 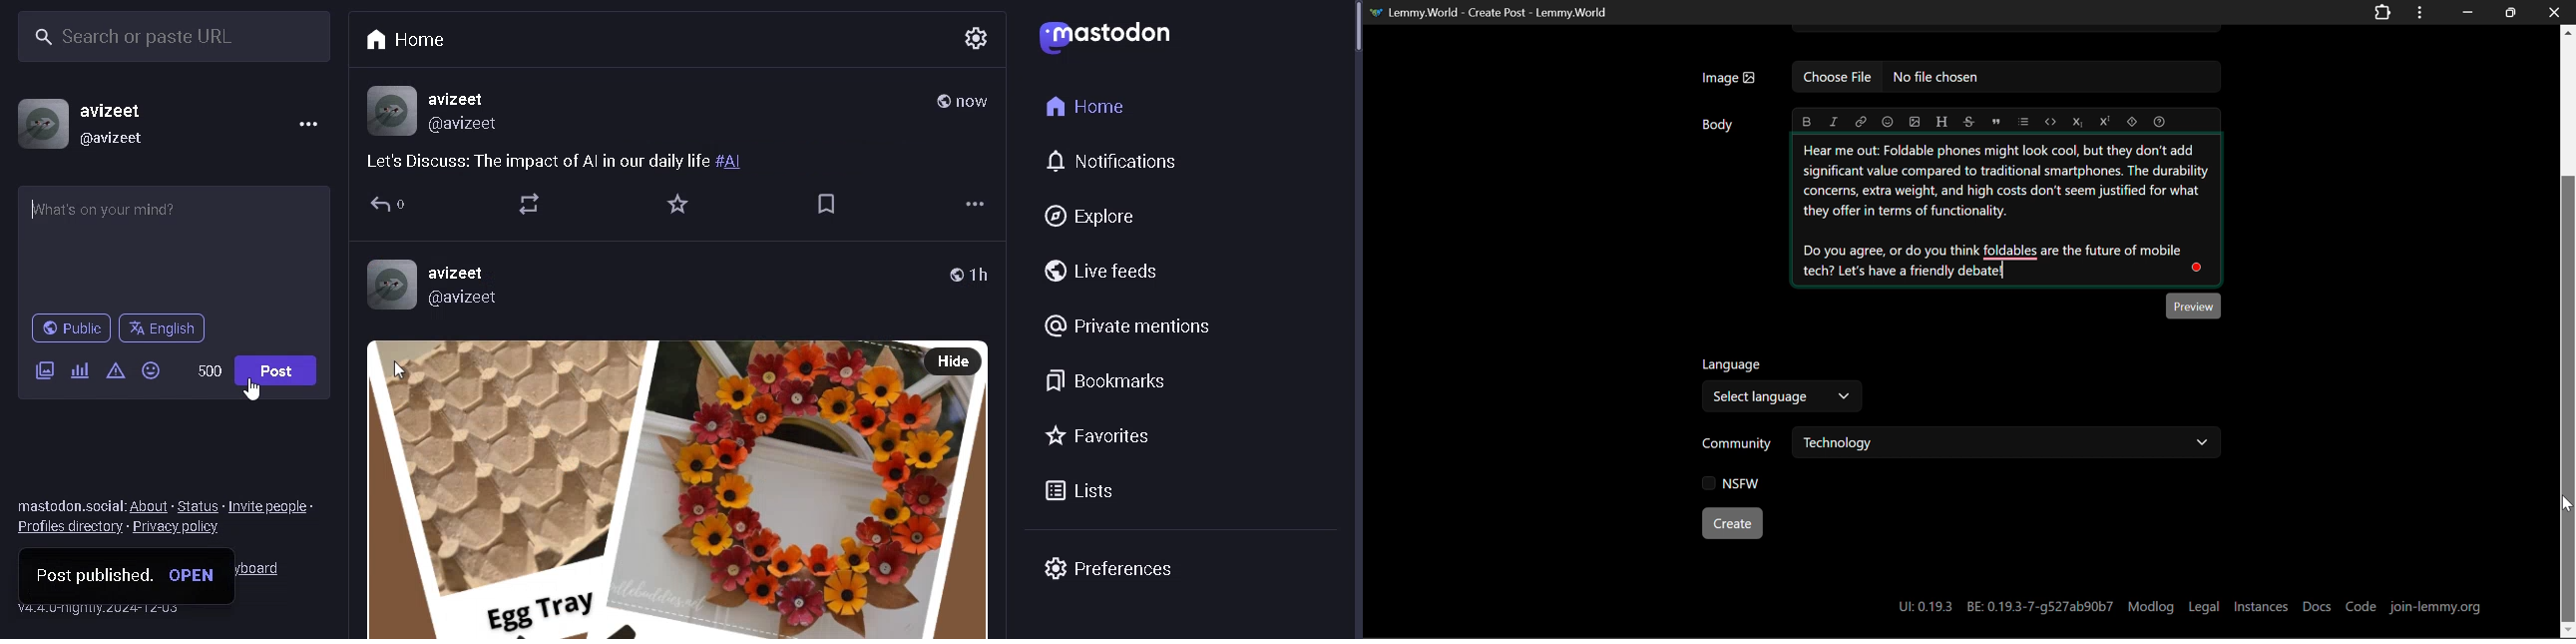 What do you see at coordinates (950, 362) in the screenshot?
I see `hide` at bounding box center [950, 362].